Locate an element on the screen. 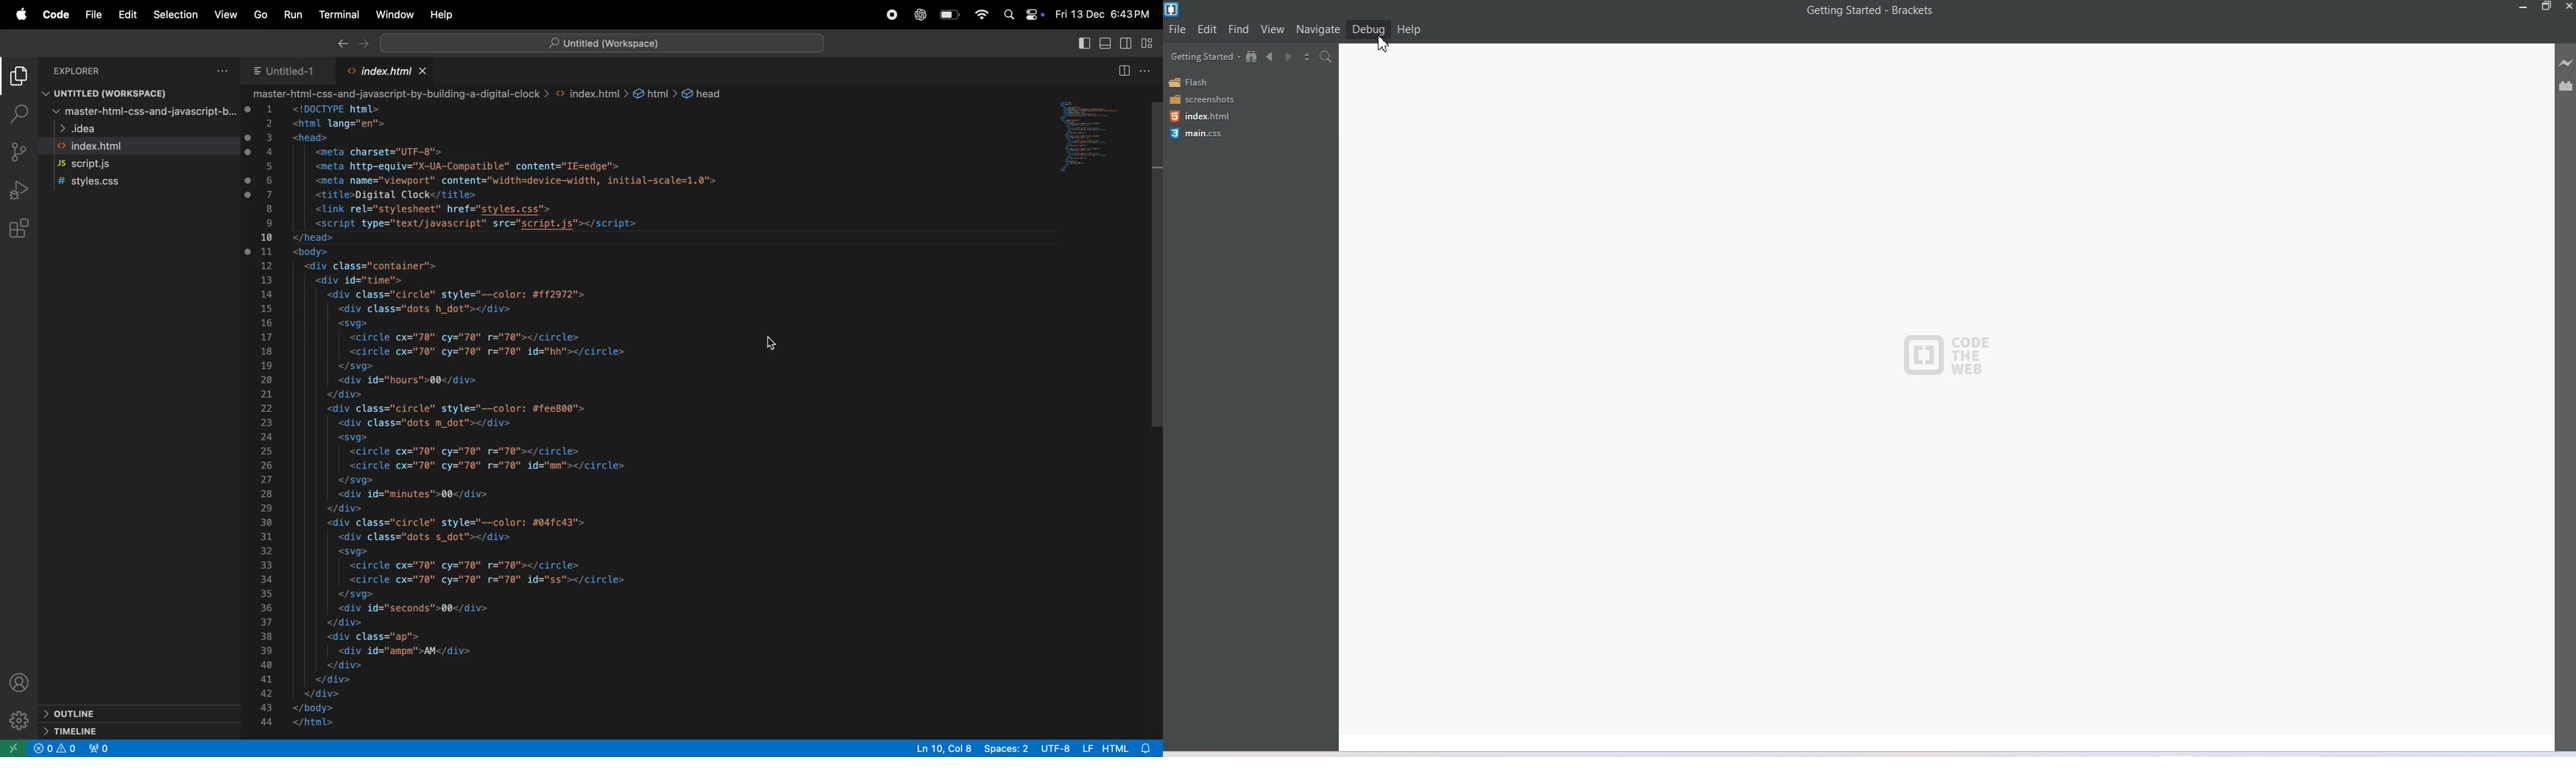 This screenshot has height=784, width=2576. spaces 2 is located at coordinates (1009, 749).